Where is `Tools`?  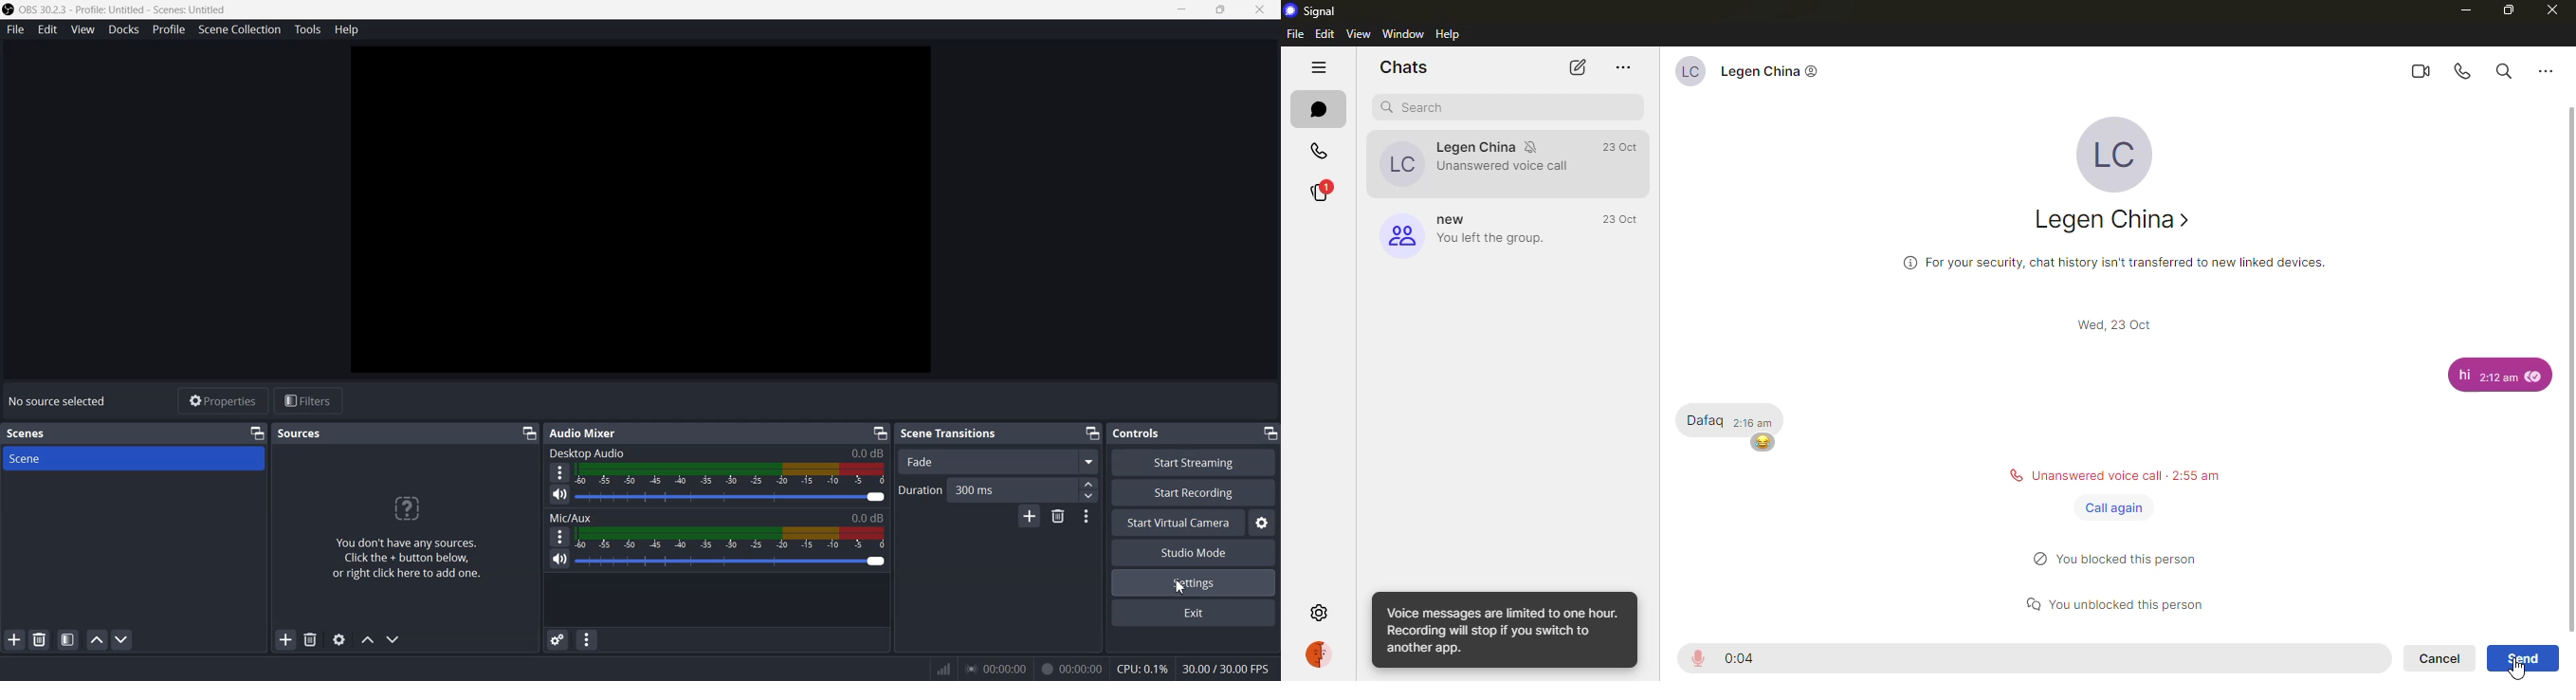 Tools is located at coordinates (306, 31).